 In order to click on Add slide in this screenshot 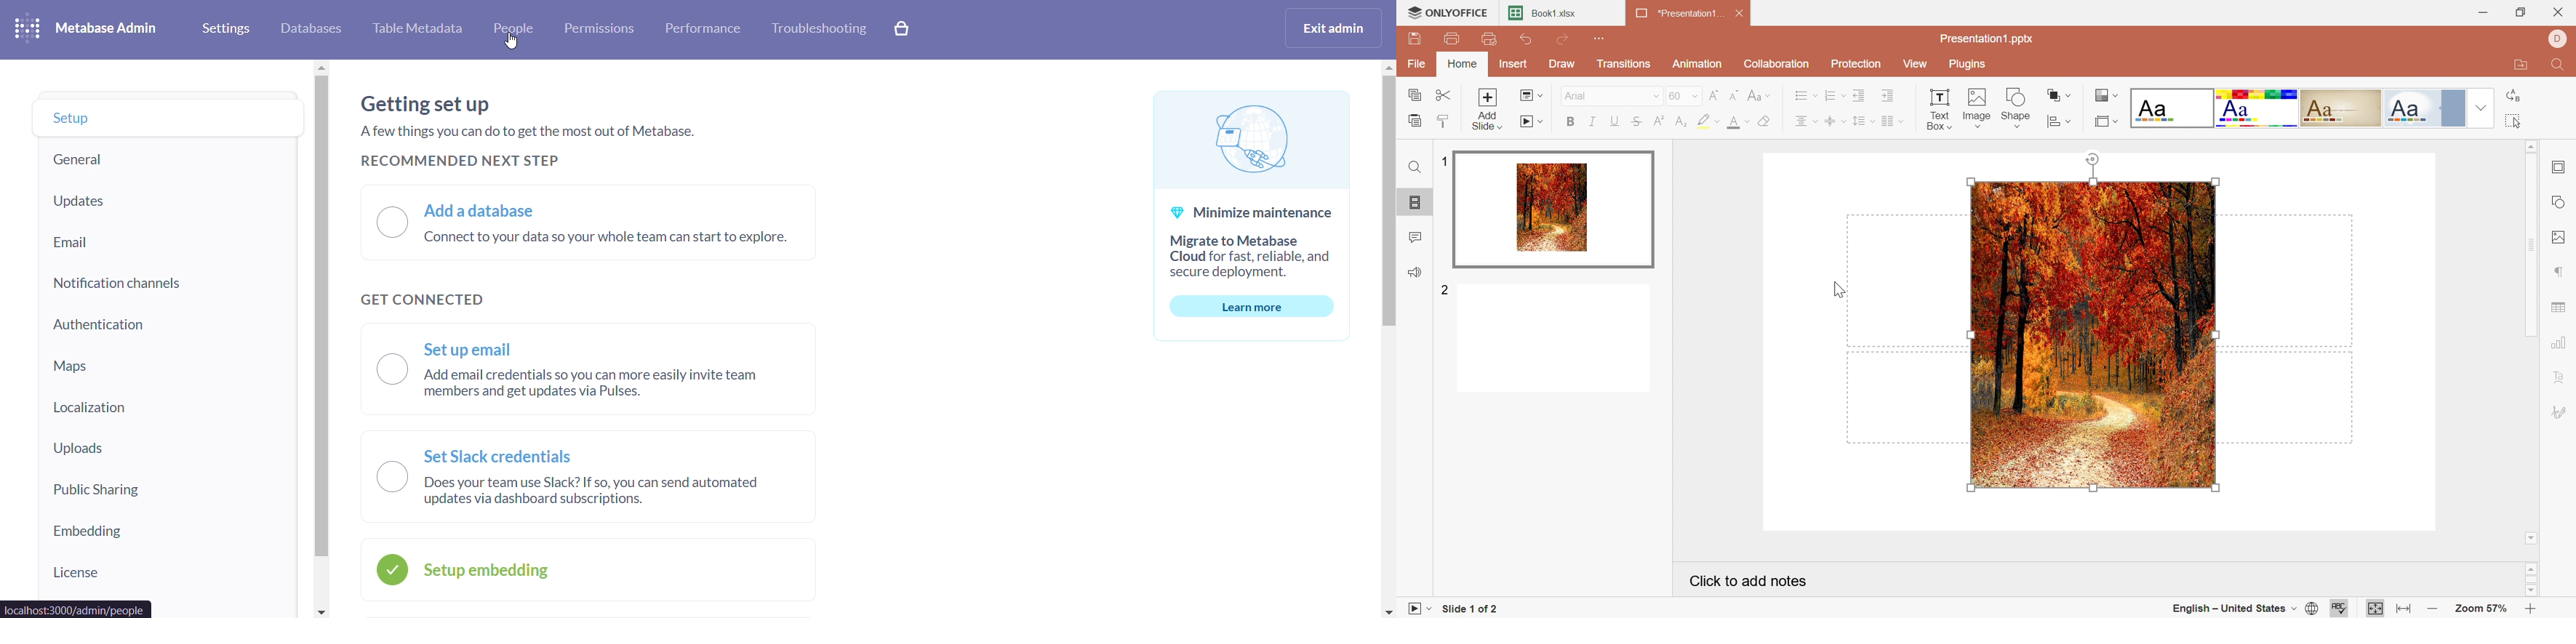, I will do `click(1487, 108)`.